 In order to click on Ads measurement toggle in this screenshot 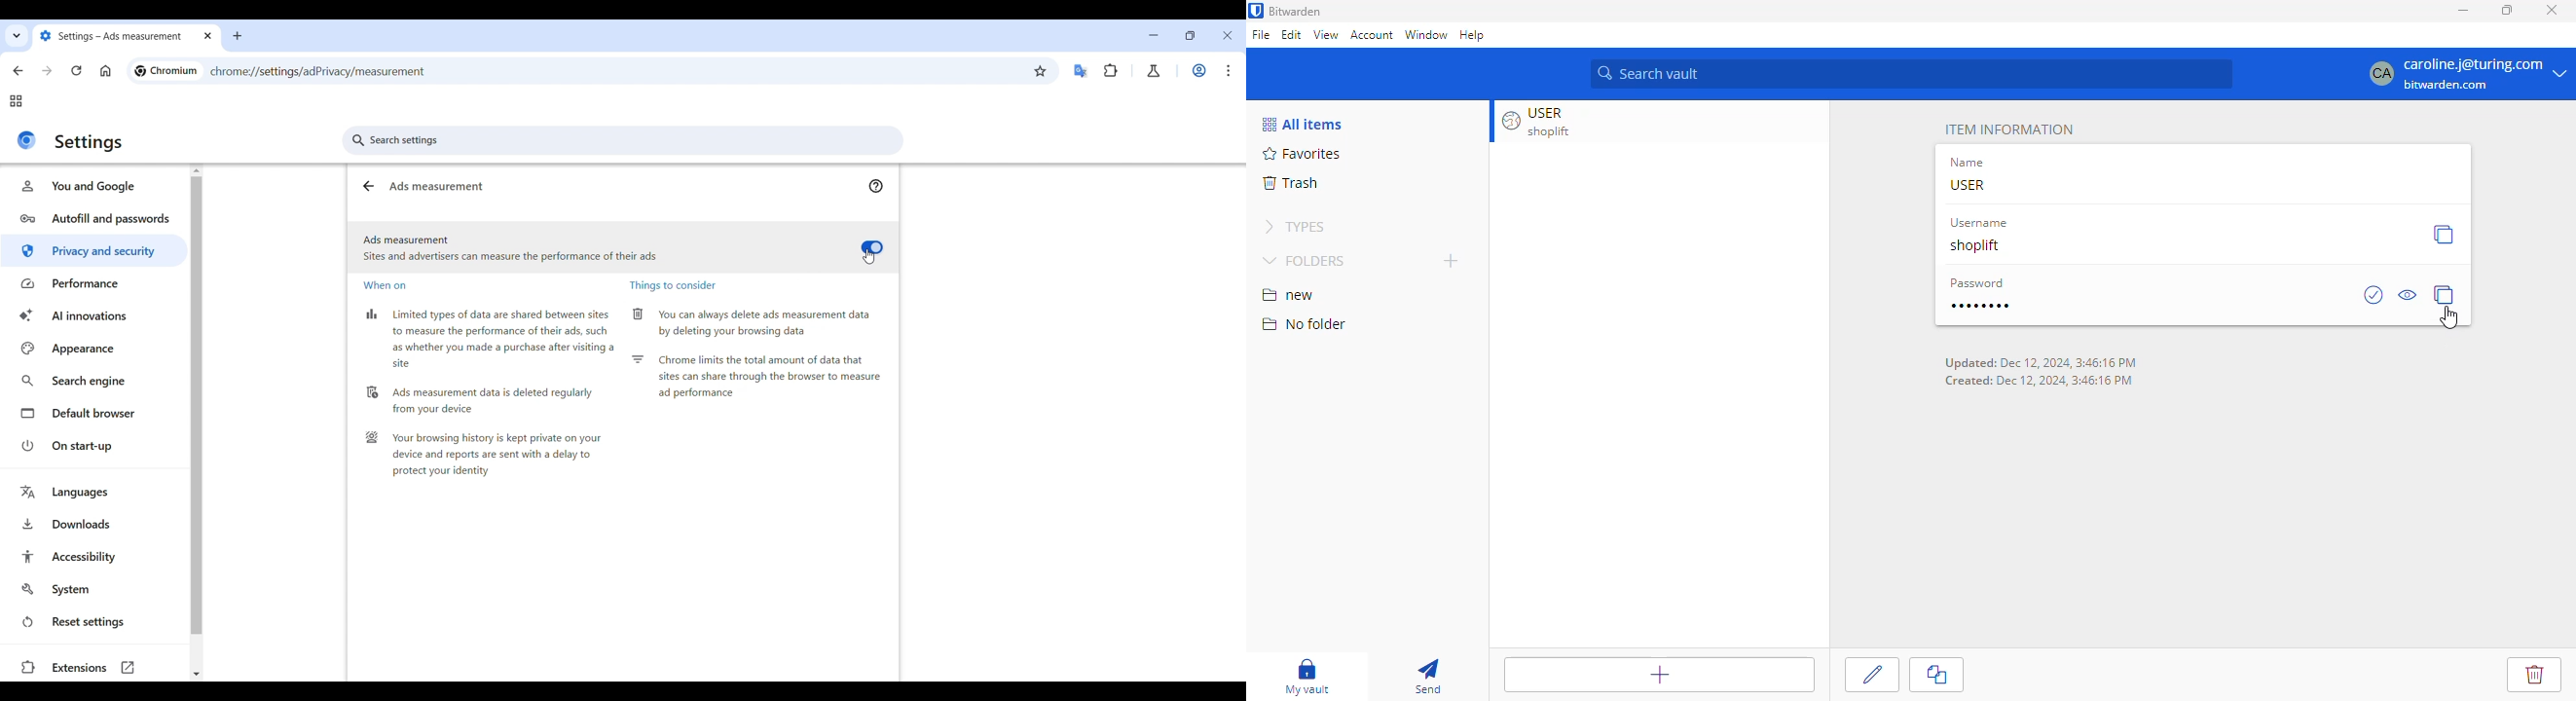, I will do `click(622, 250)`.